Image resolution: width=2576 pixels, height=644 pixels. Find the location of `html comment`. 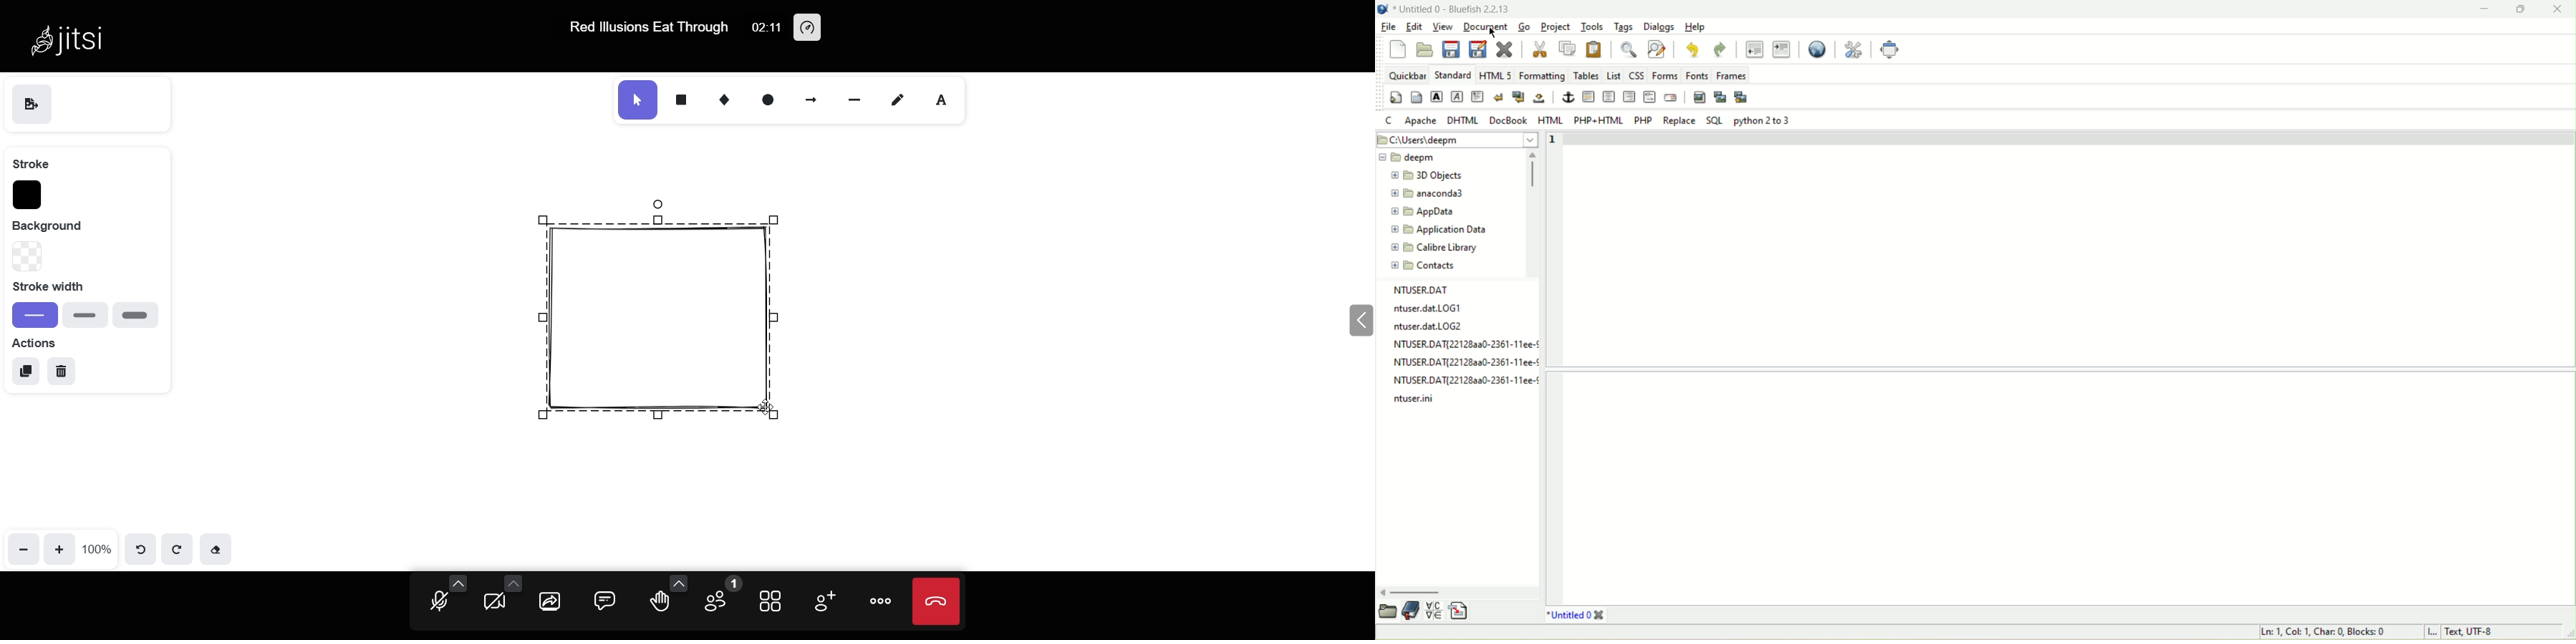

html comment is located at coordinates (1650, 97).